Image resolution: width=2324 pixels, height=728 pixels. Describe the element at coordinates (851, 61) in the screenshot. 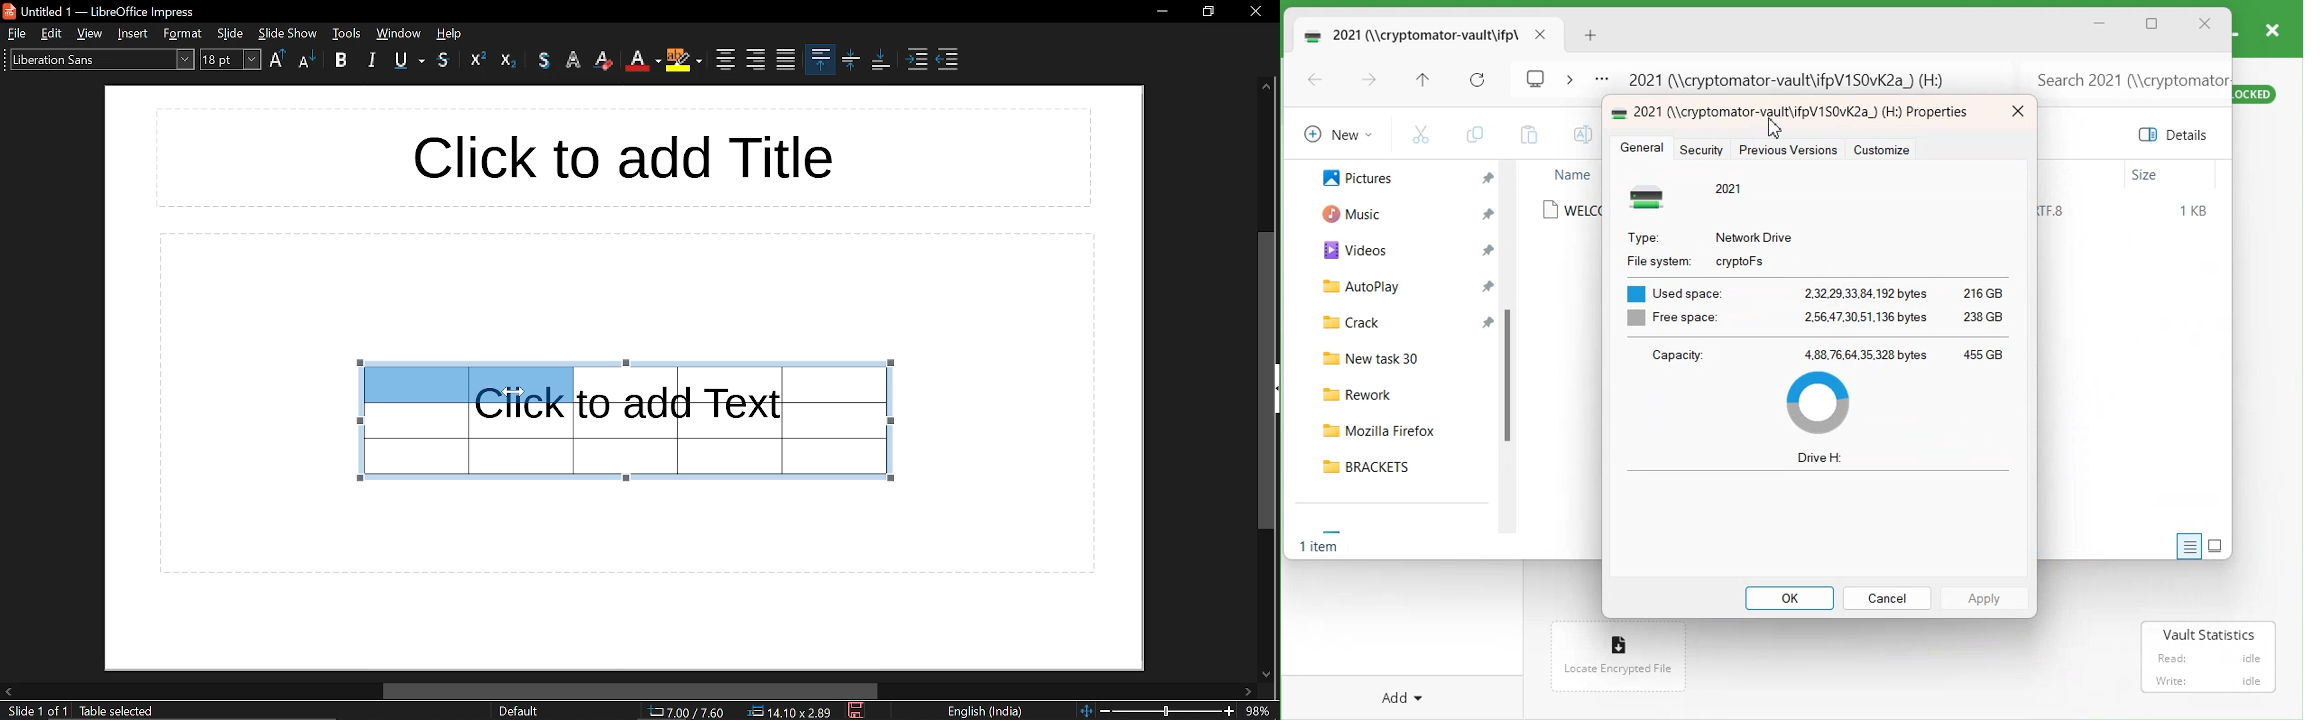

I see `center vertically` at that location.